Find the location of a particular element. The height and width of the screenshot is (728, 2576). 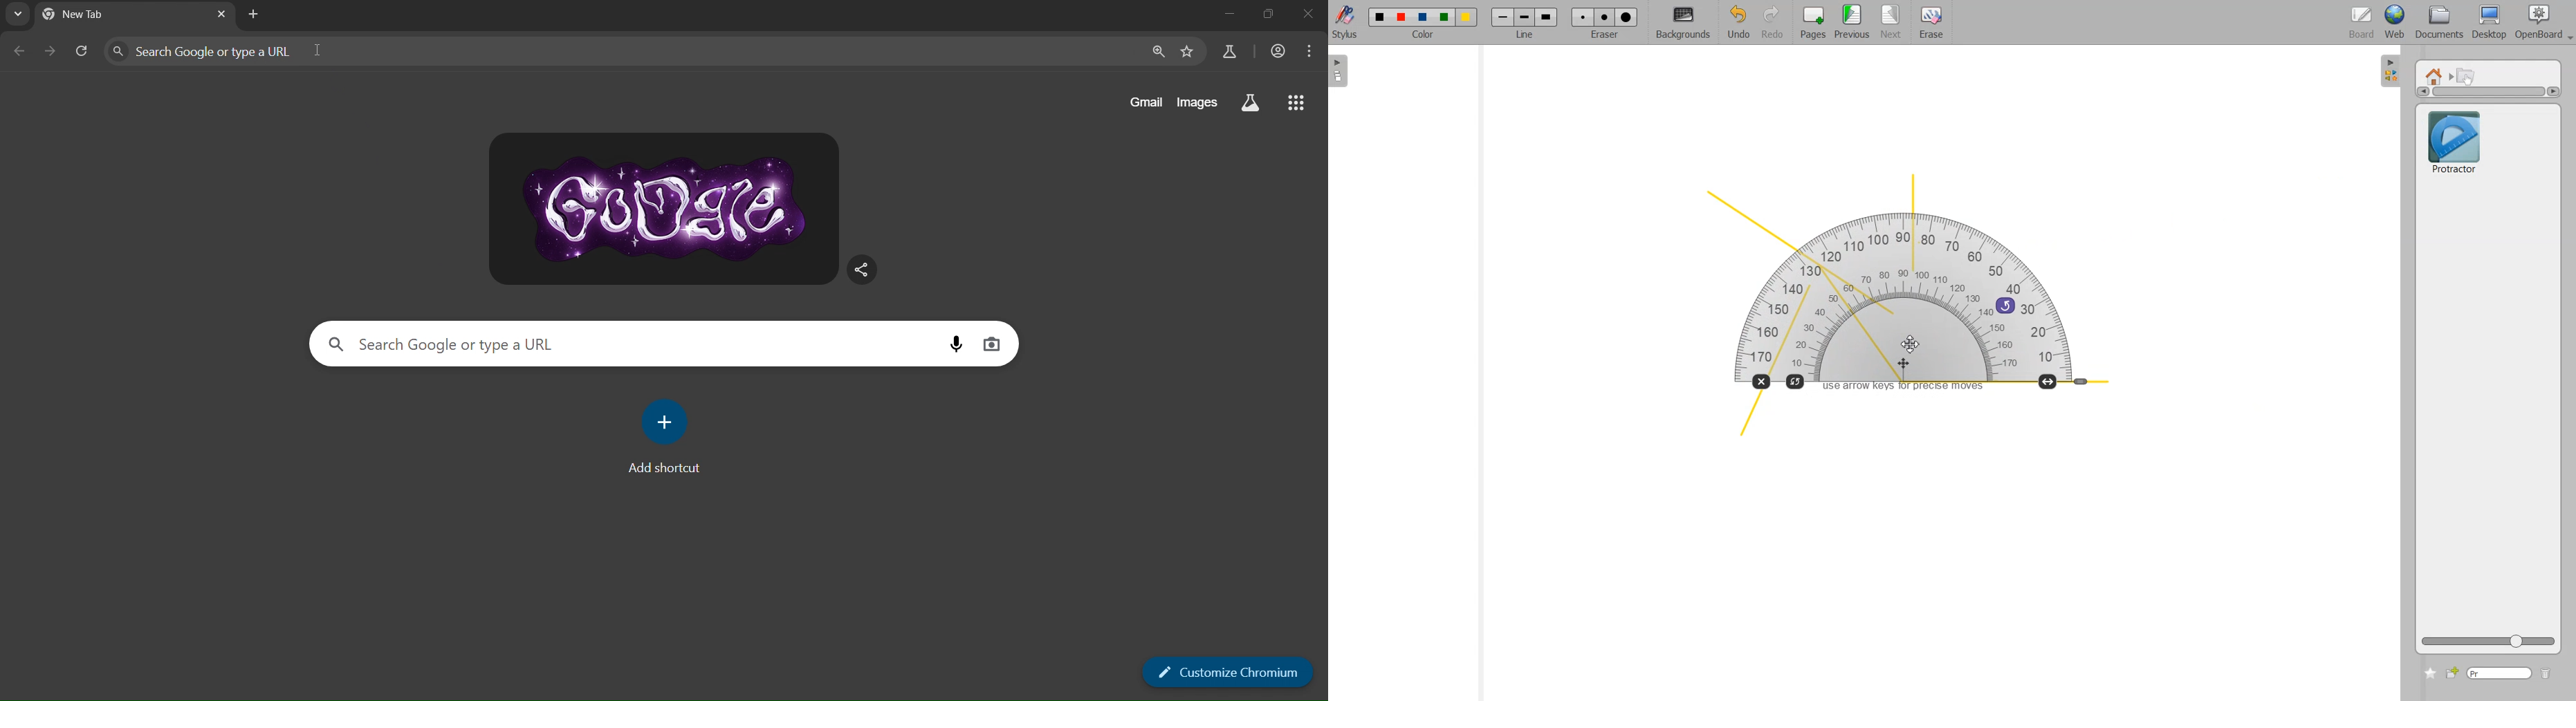

close tab is located at coordinates (221, 14).